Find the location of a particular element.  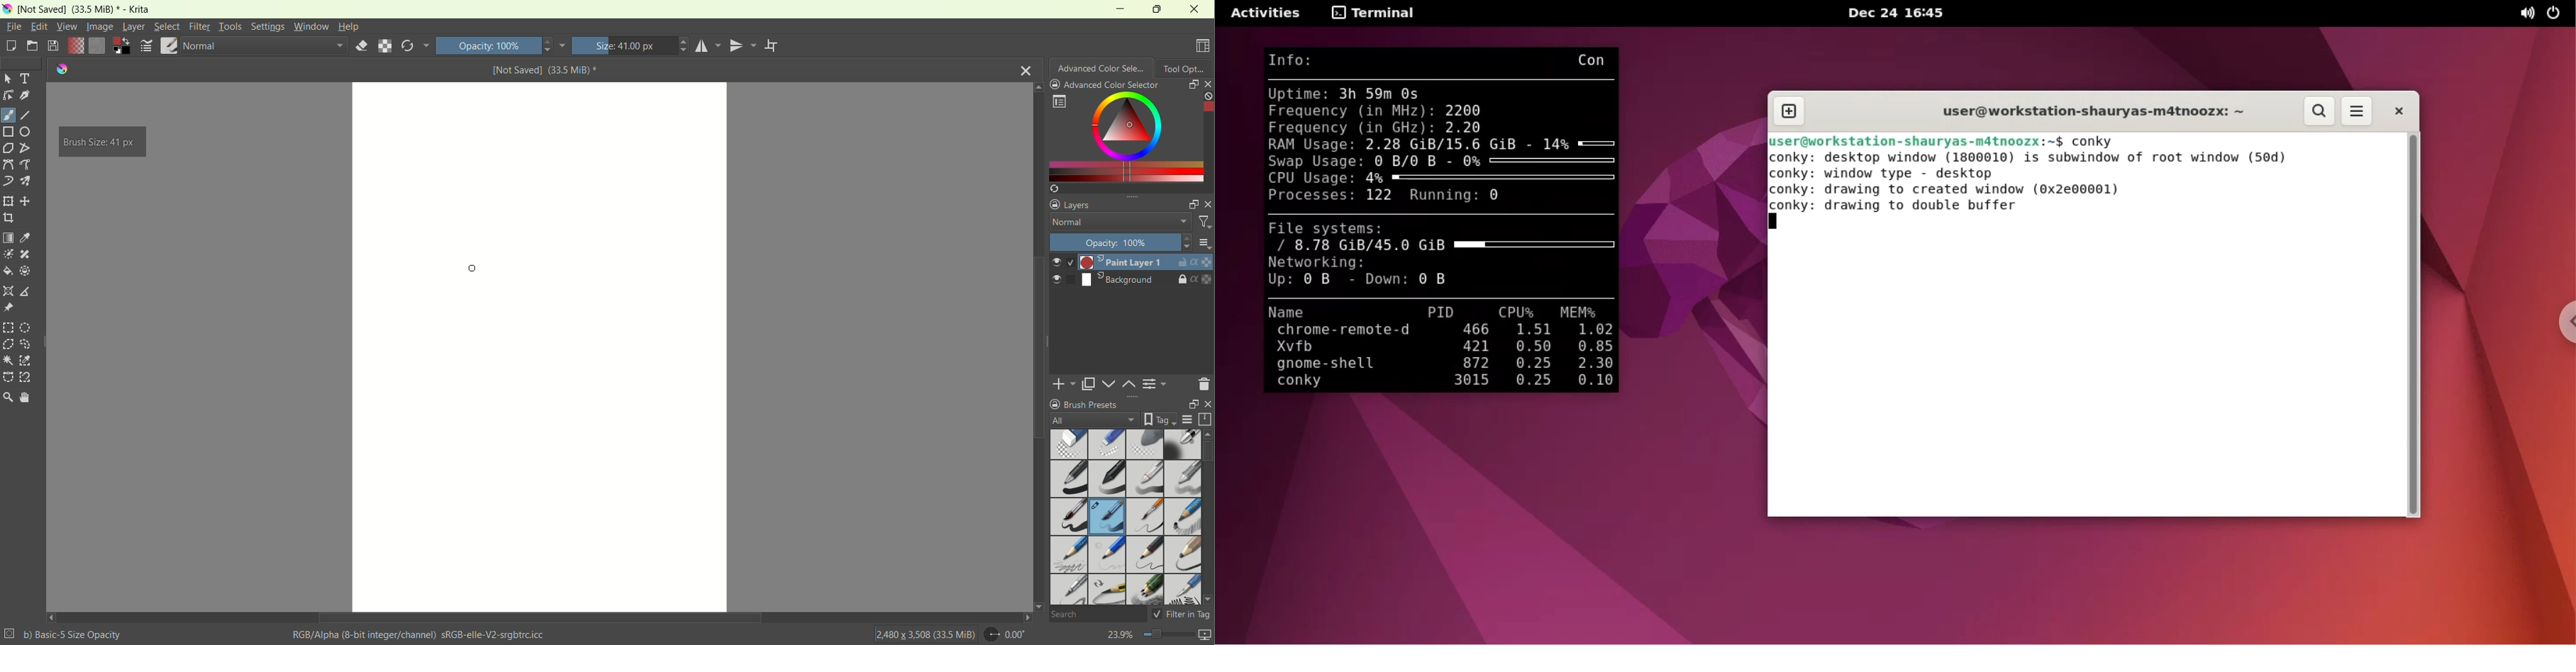

normal is located at coordinates (1117, 223).